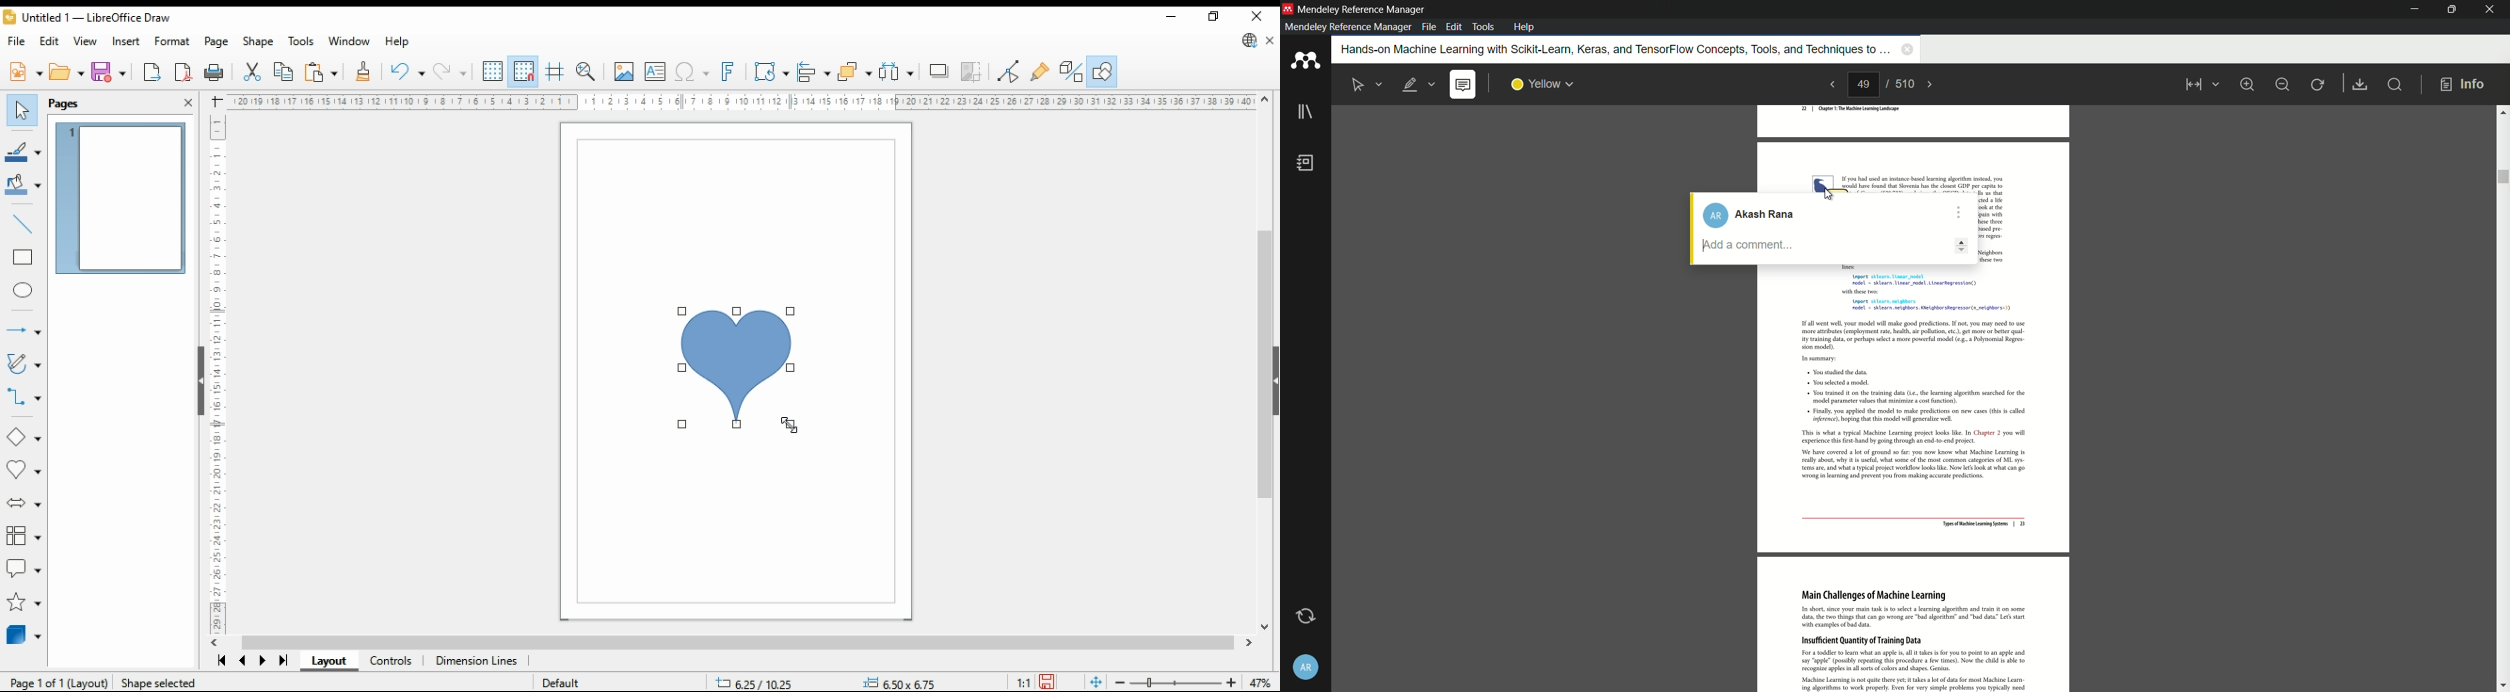 This screenshot has width=2520, height=700. What do you see at coordinates (1834, 194) in the screenshot?
I see `cursor` at bounding box center [1834, 194].